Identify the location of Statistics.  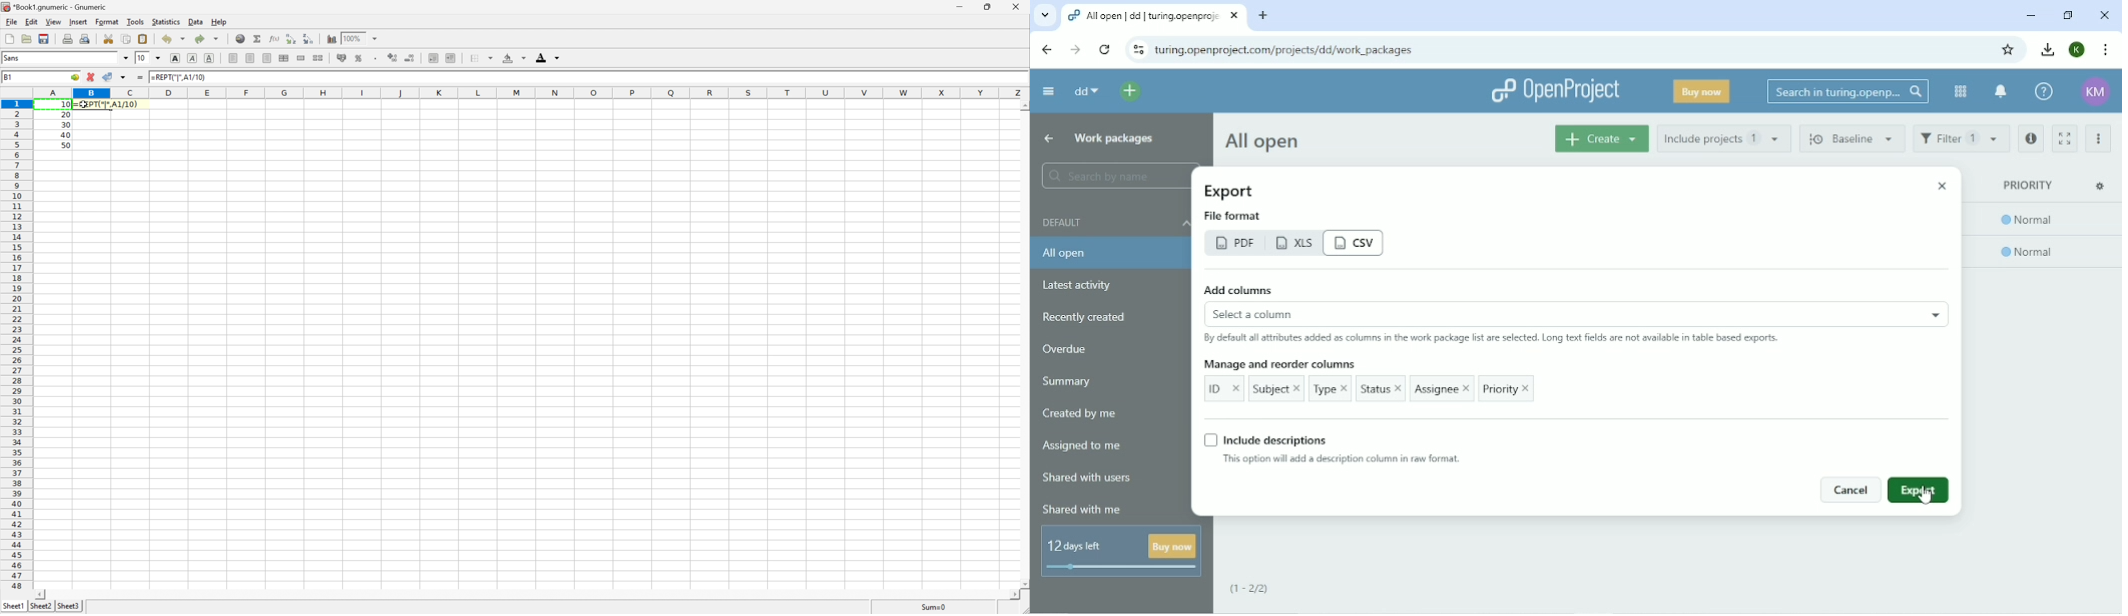
(165, 22).